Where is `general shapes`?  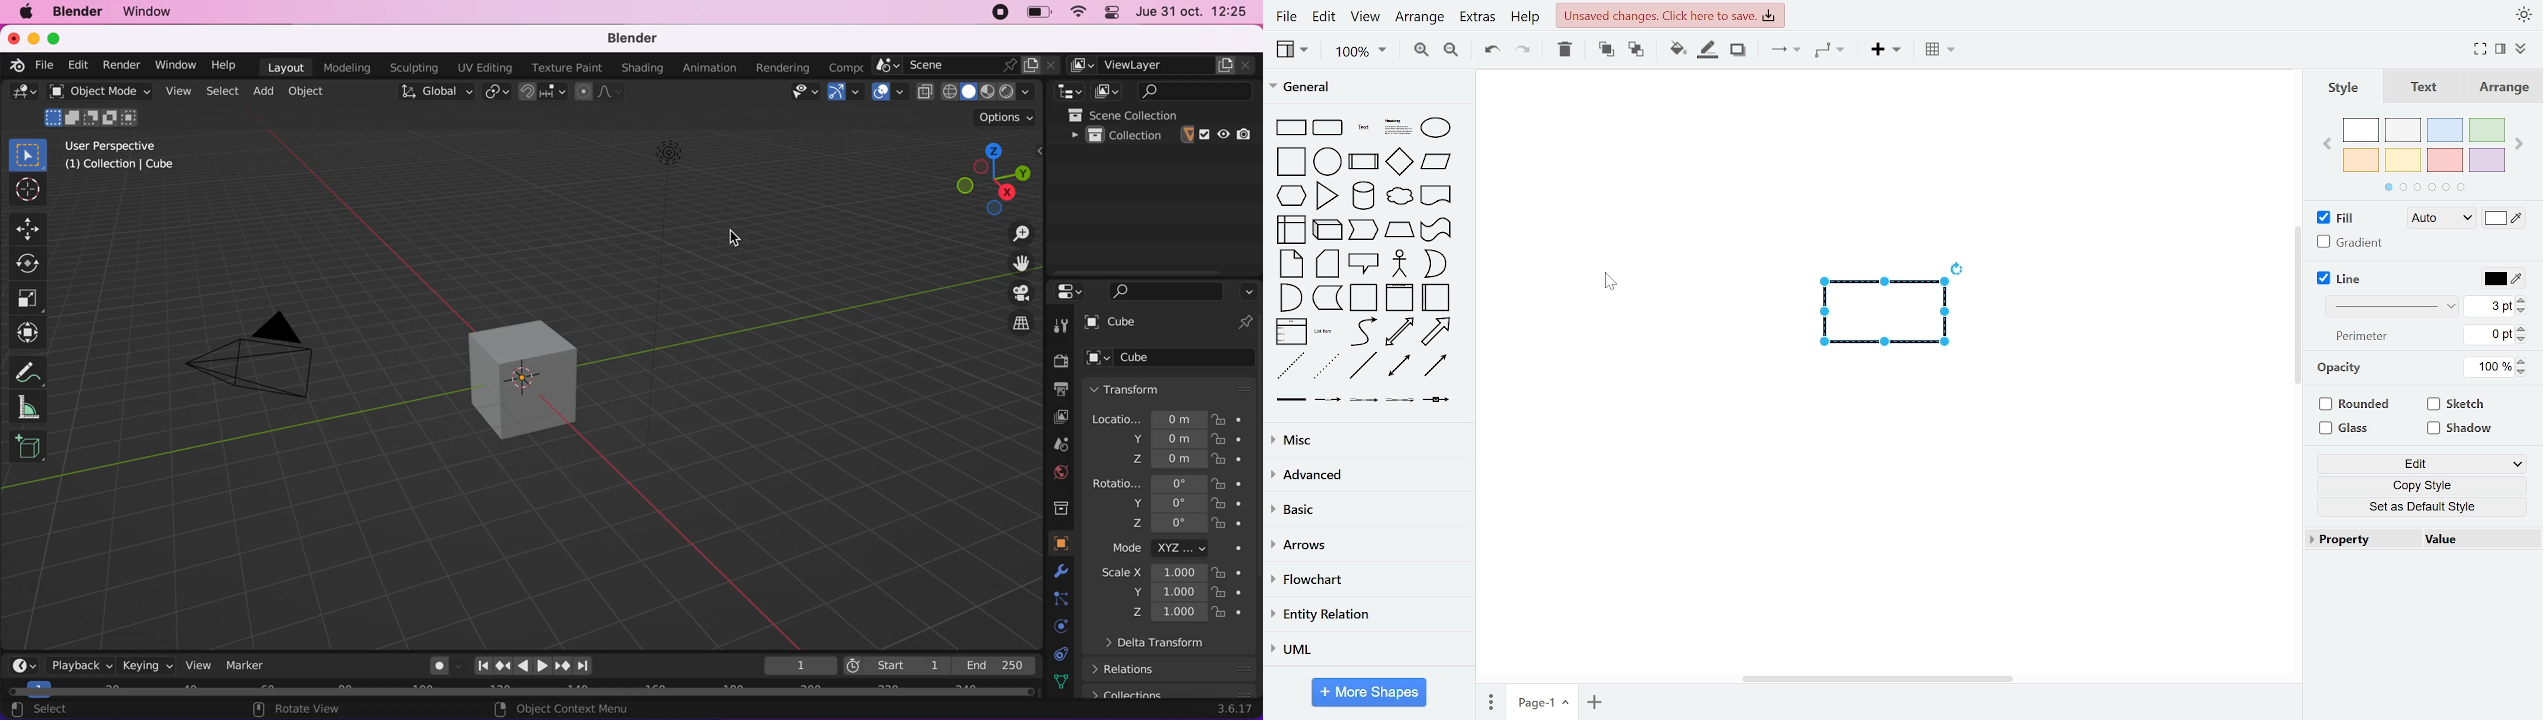
general shapes is located at coordinates (1436, 400).